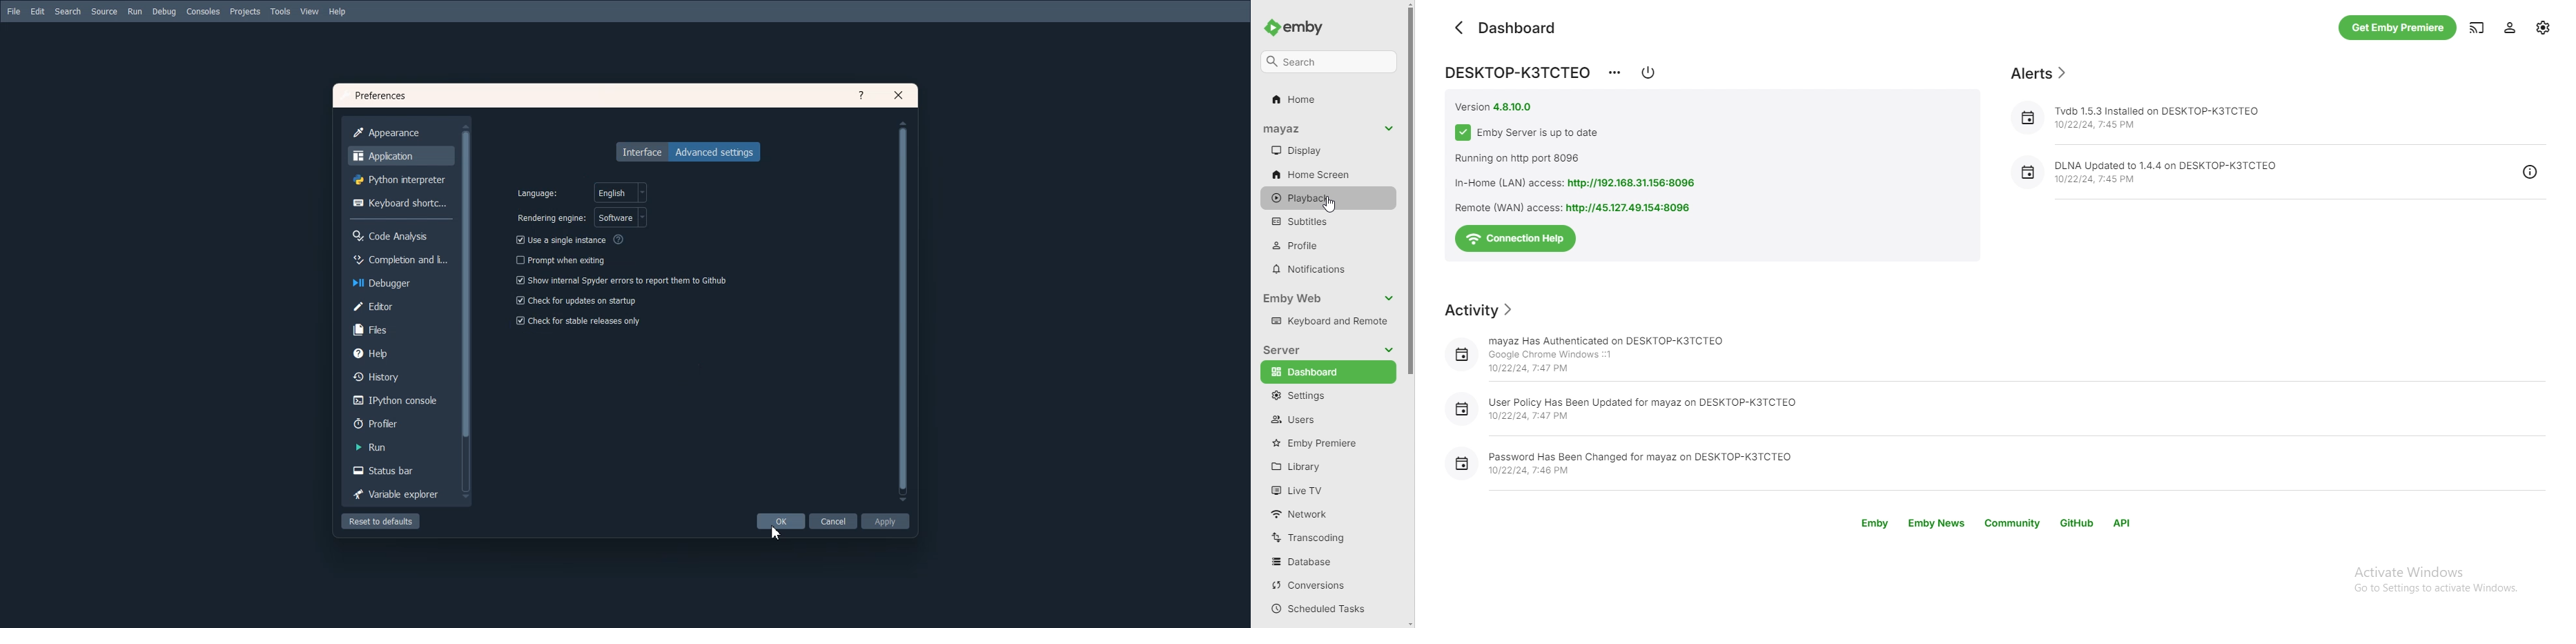 The height and width of the screenshot is (644, 2576). I want to click on Cancel, so click(833, 521).